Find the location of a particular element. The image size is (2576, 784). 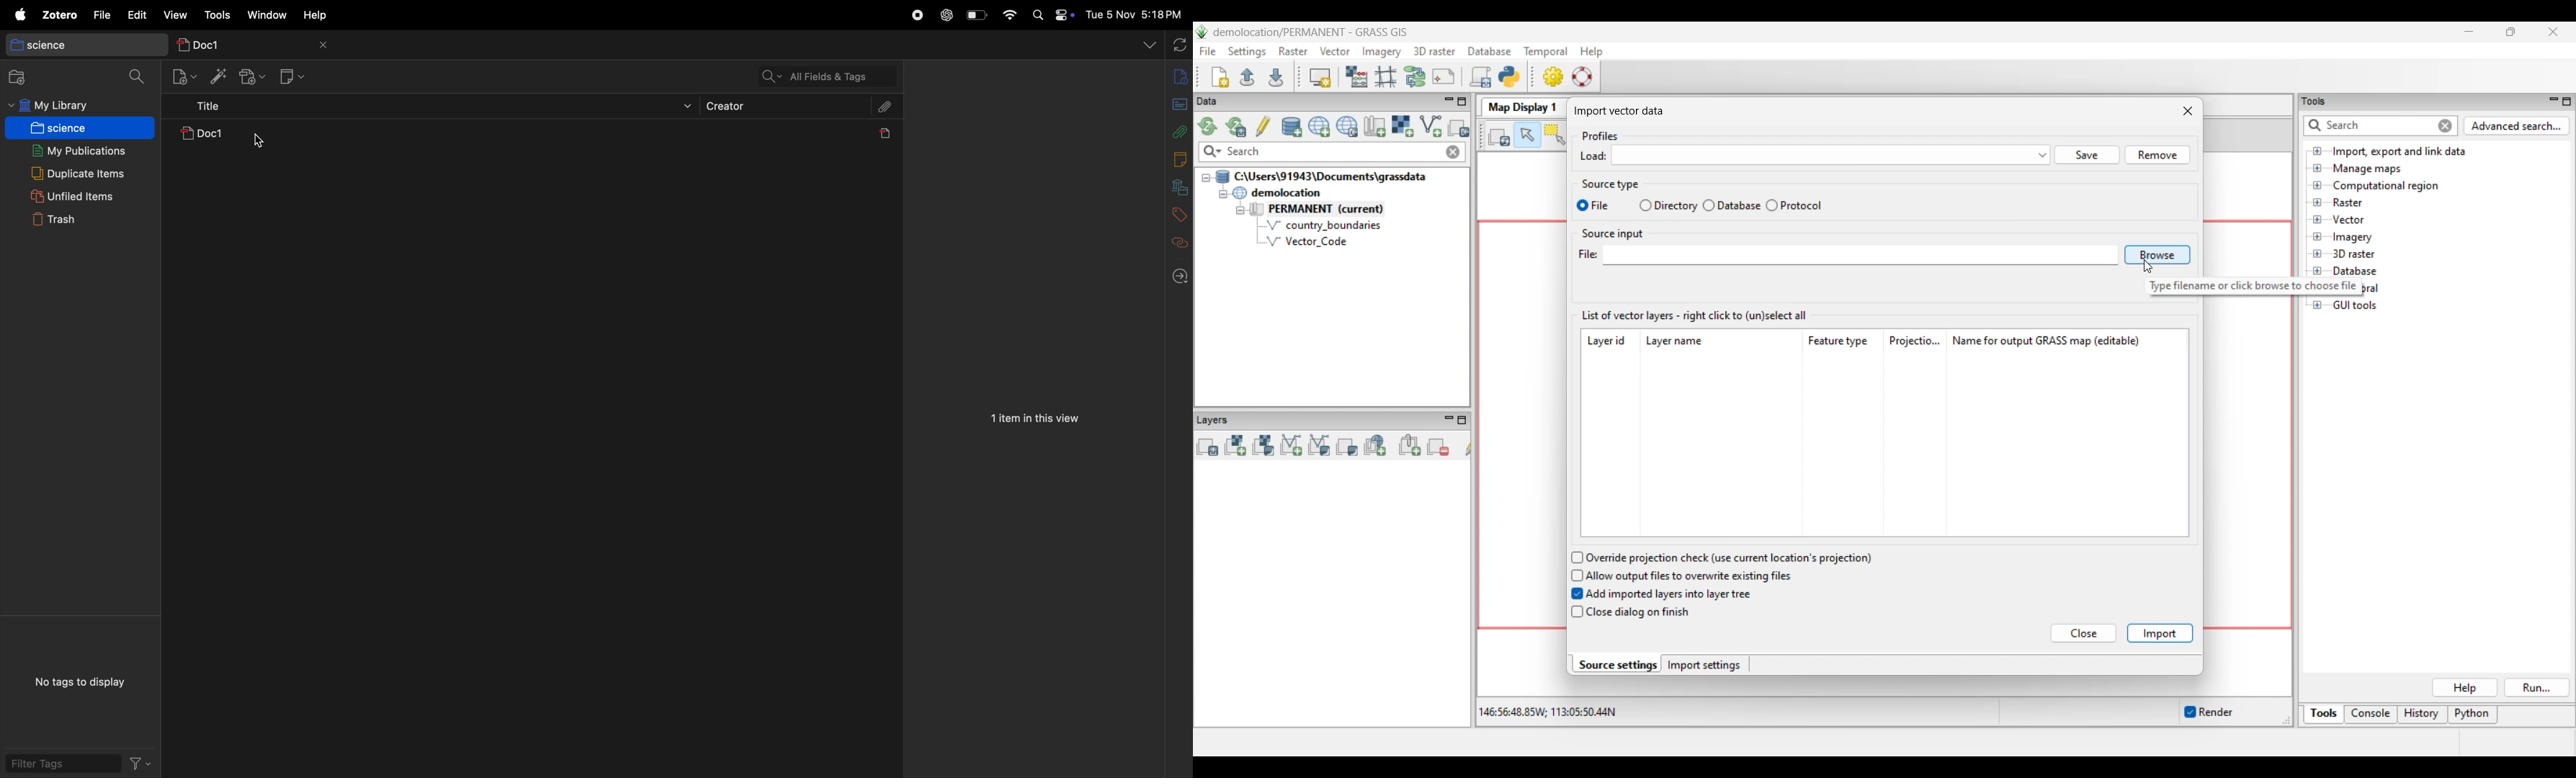

clip file is located at coordinates (1178, 132).